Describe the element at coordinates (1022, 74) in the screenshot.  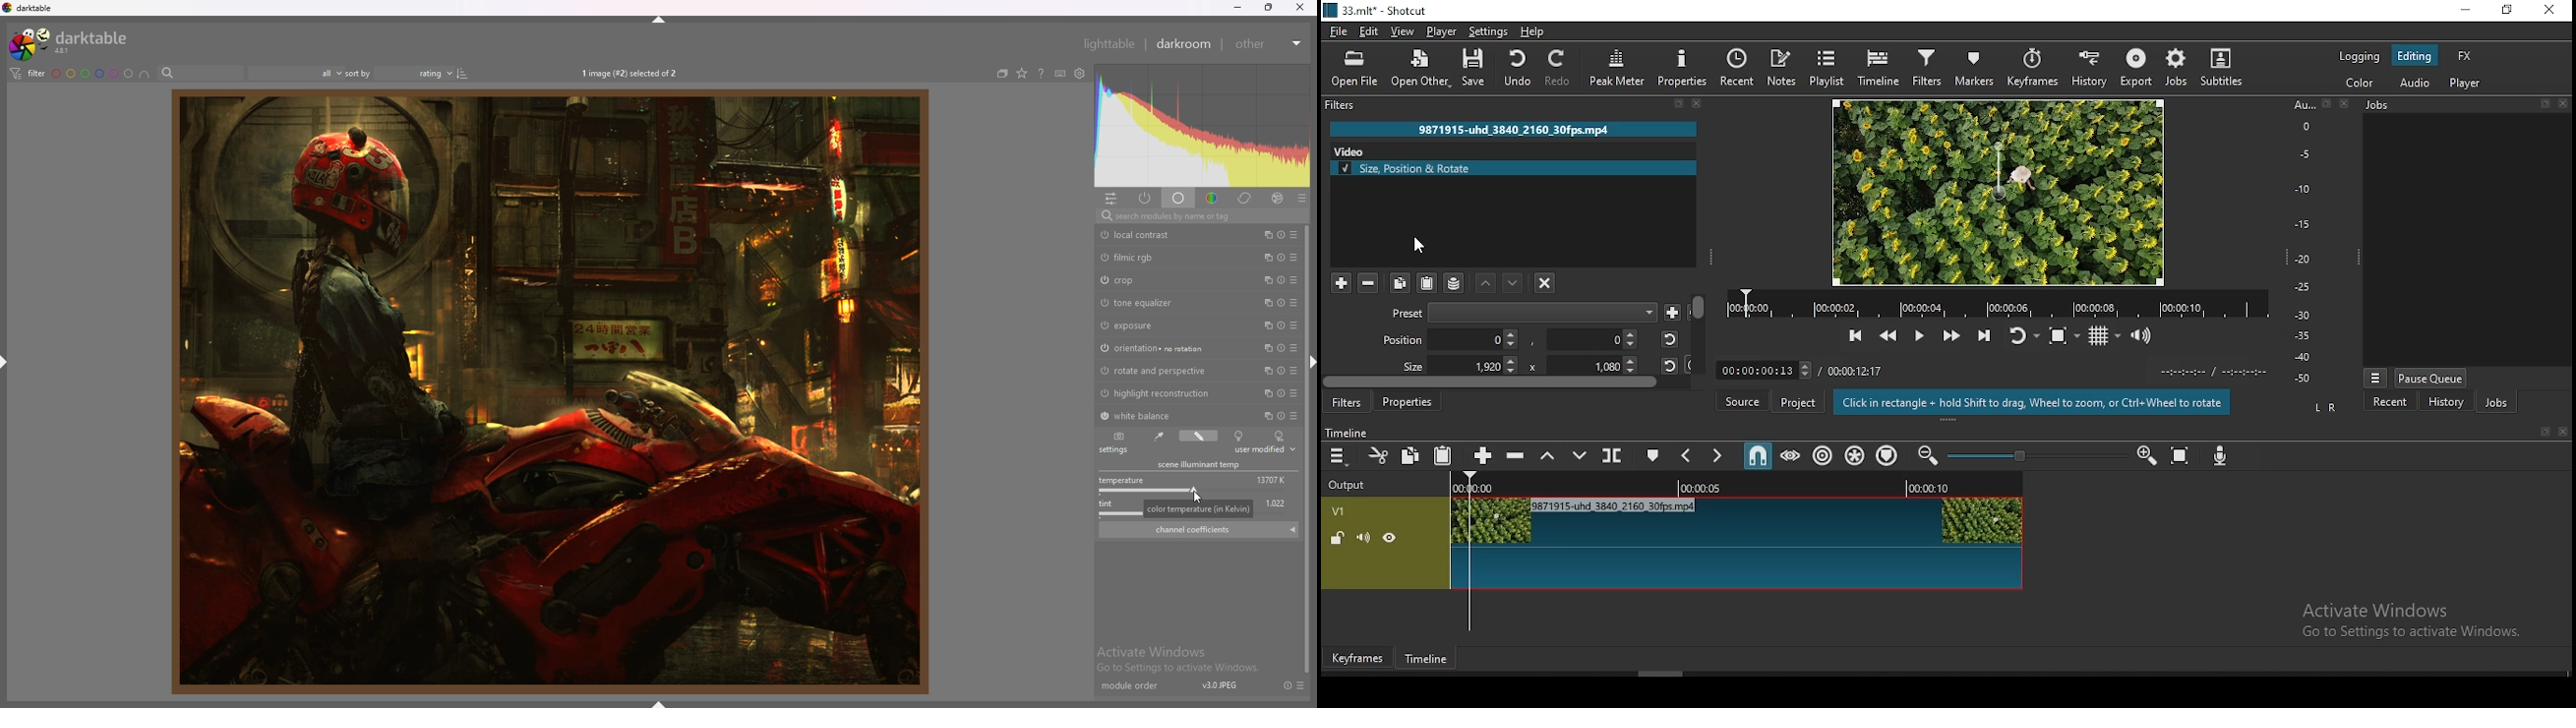
I see `change overlay type` at that location.